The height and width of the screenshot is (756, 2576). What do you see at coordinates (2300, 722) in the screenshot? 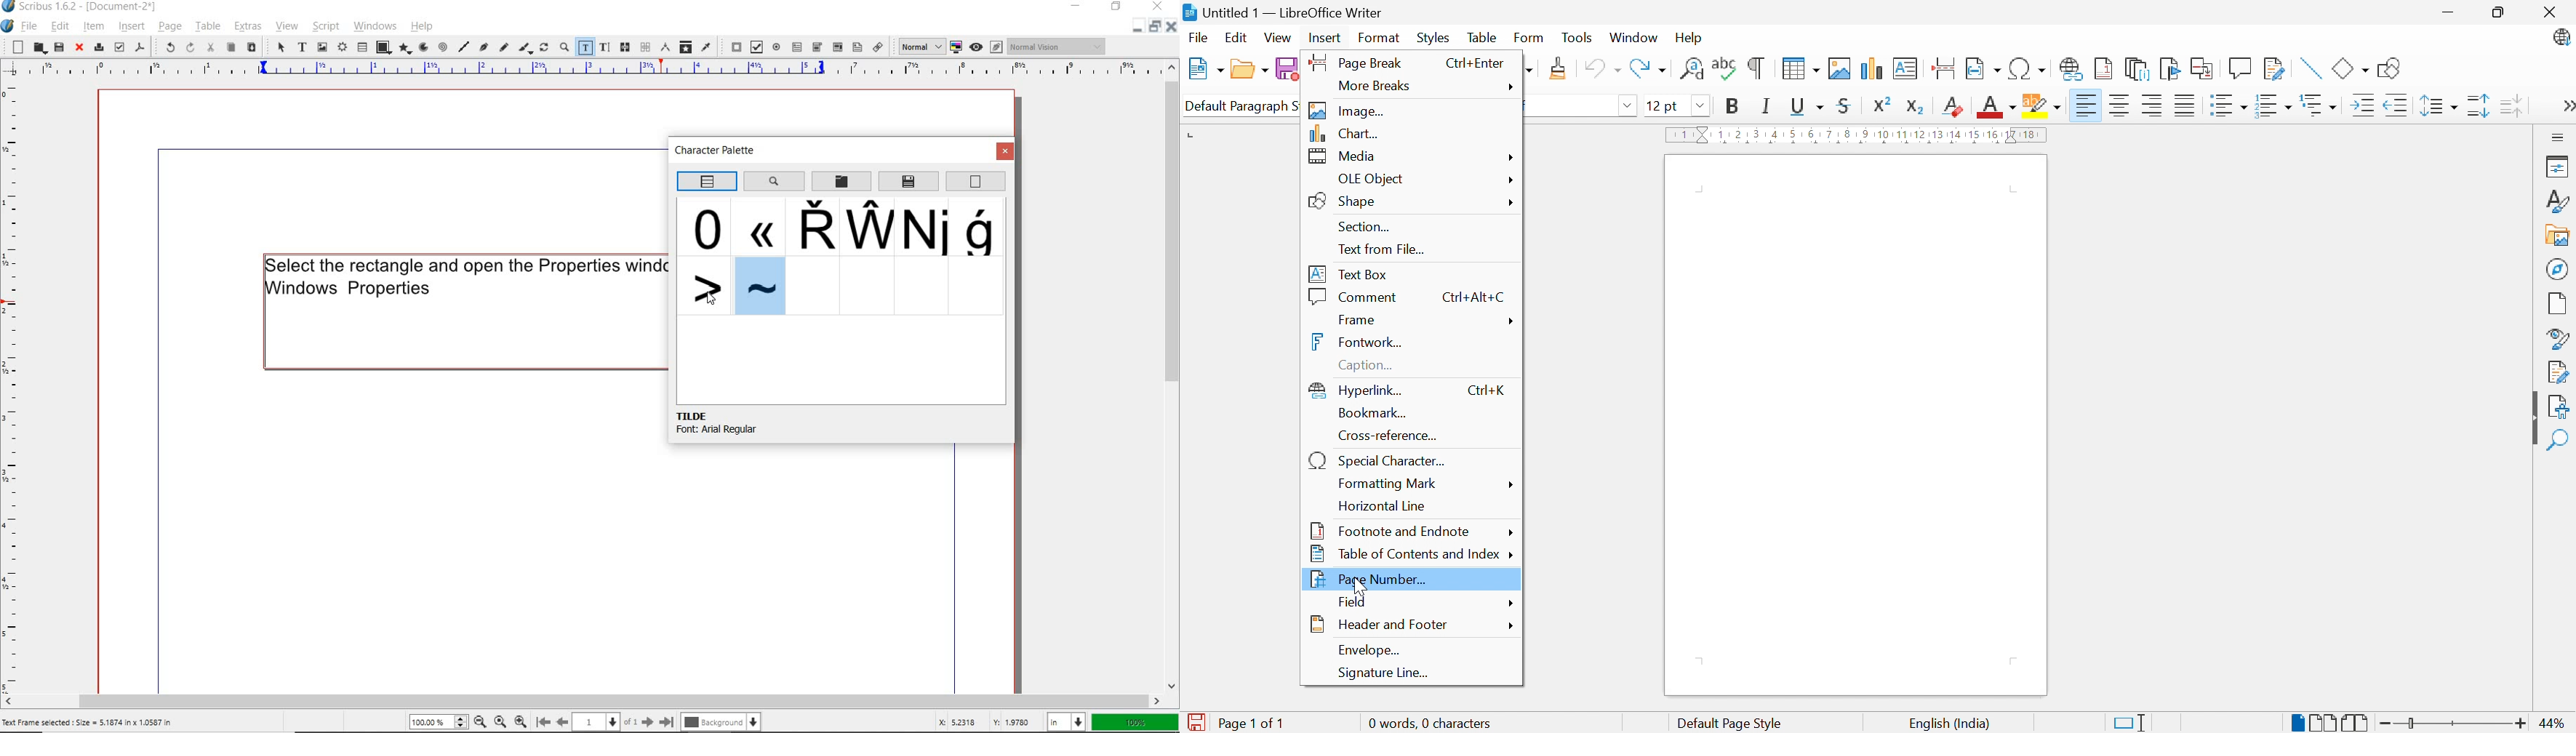
I see `Single-page view` at bounding box center [2300, 722].